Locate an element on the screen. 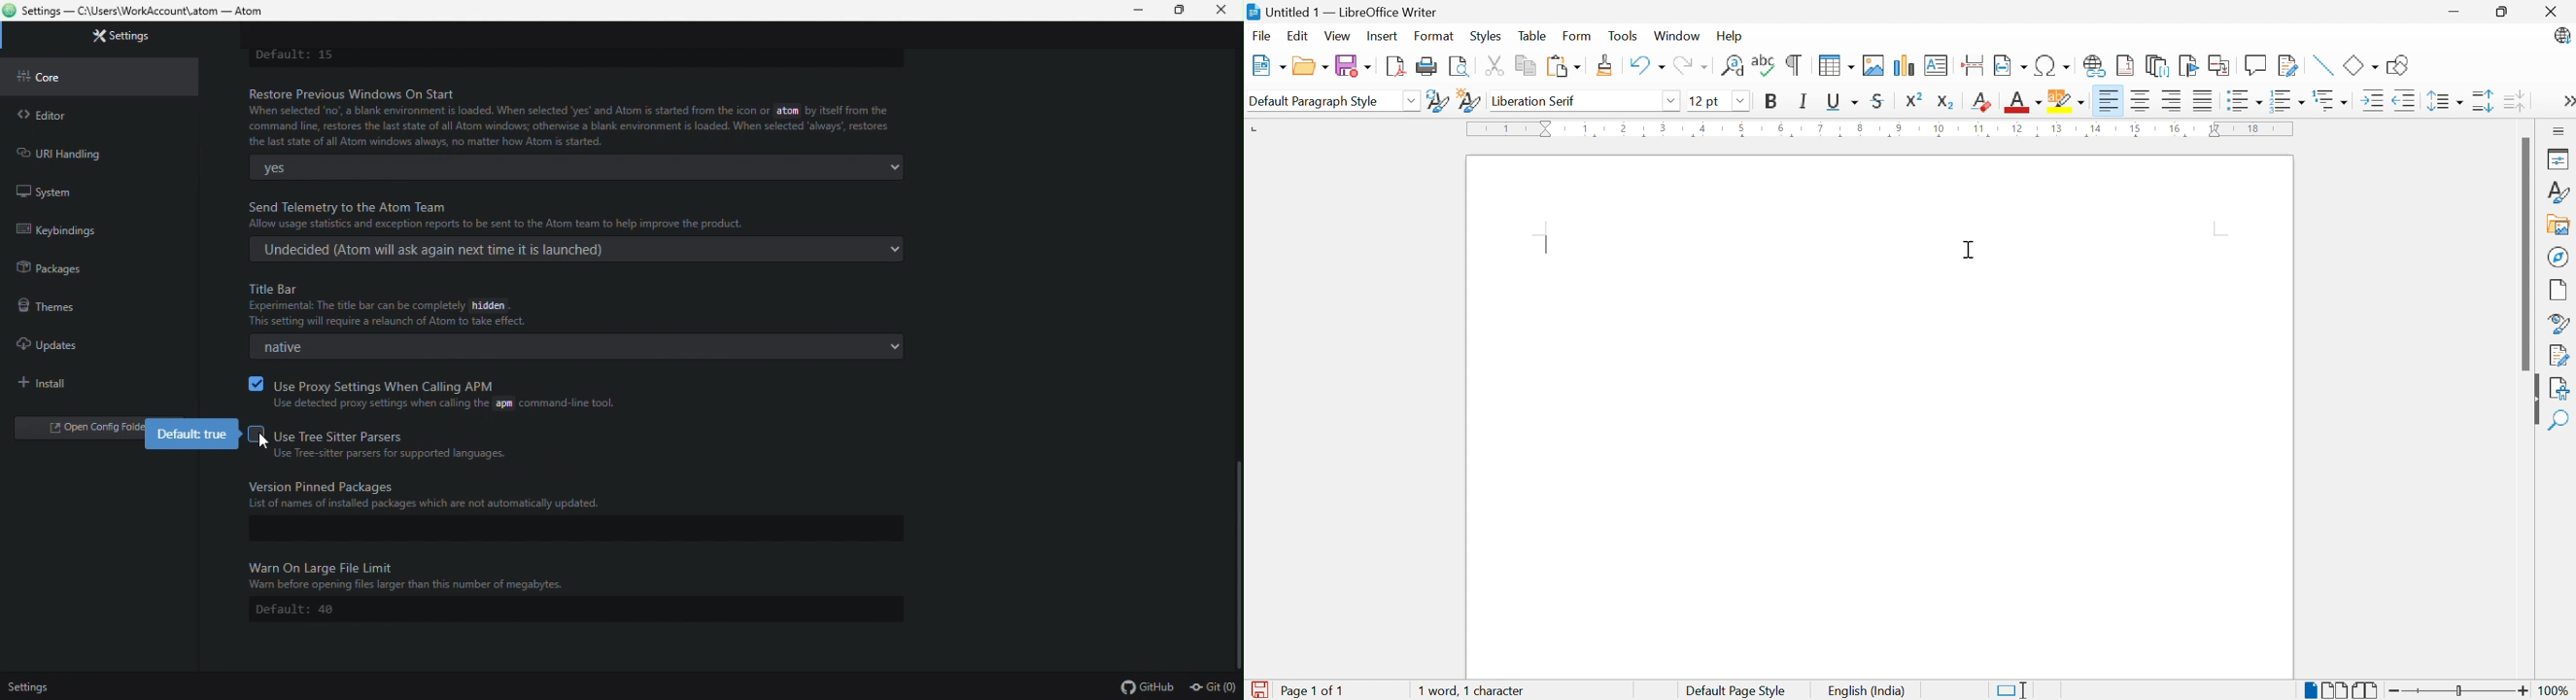 This screenshot has height=700, width=2576. Undo is located at coordinates (1646, 65).